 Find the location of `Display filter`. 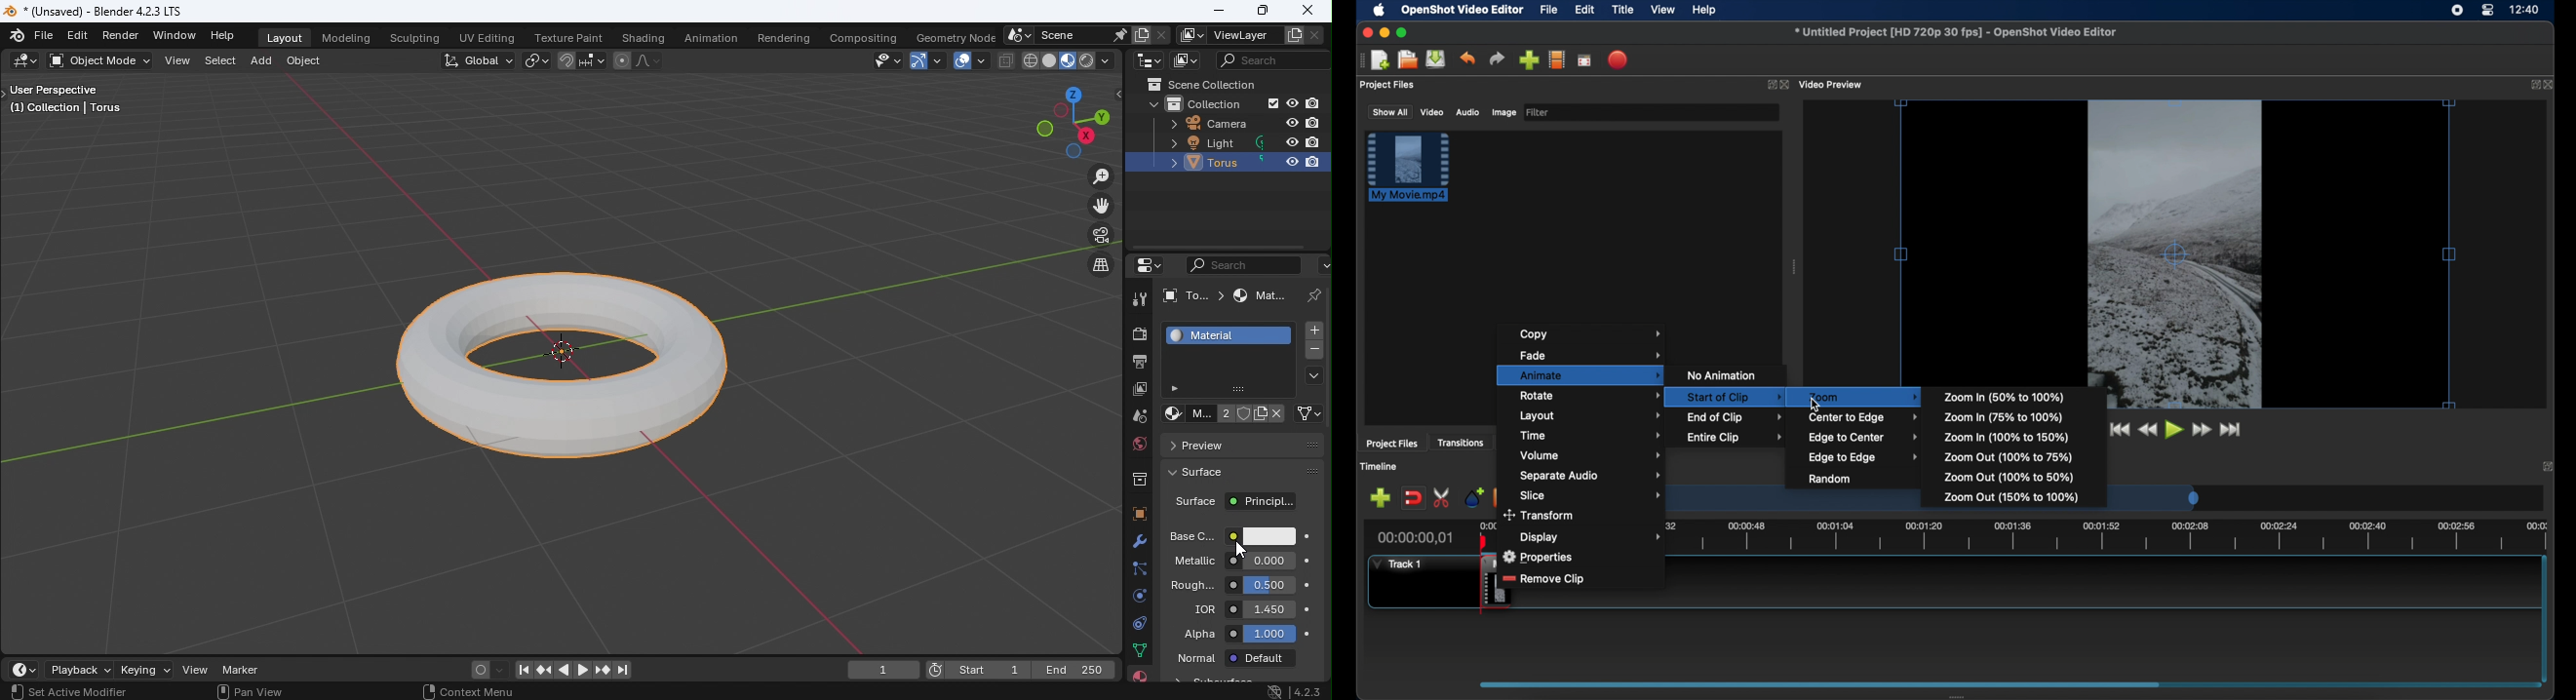

Display filter is located at coordinates (1273, 59).